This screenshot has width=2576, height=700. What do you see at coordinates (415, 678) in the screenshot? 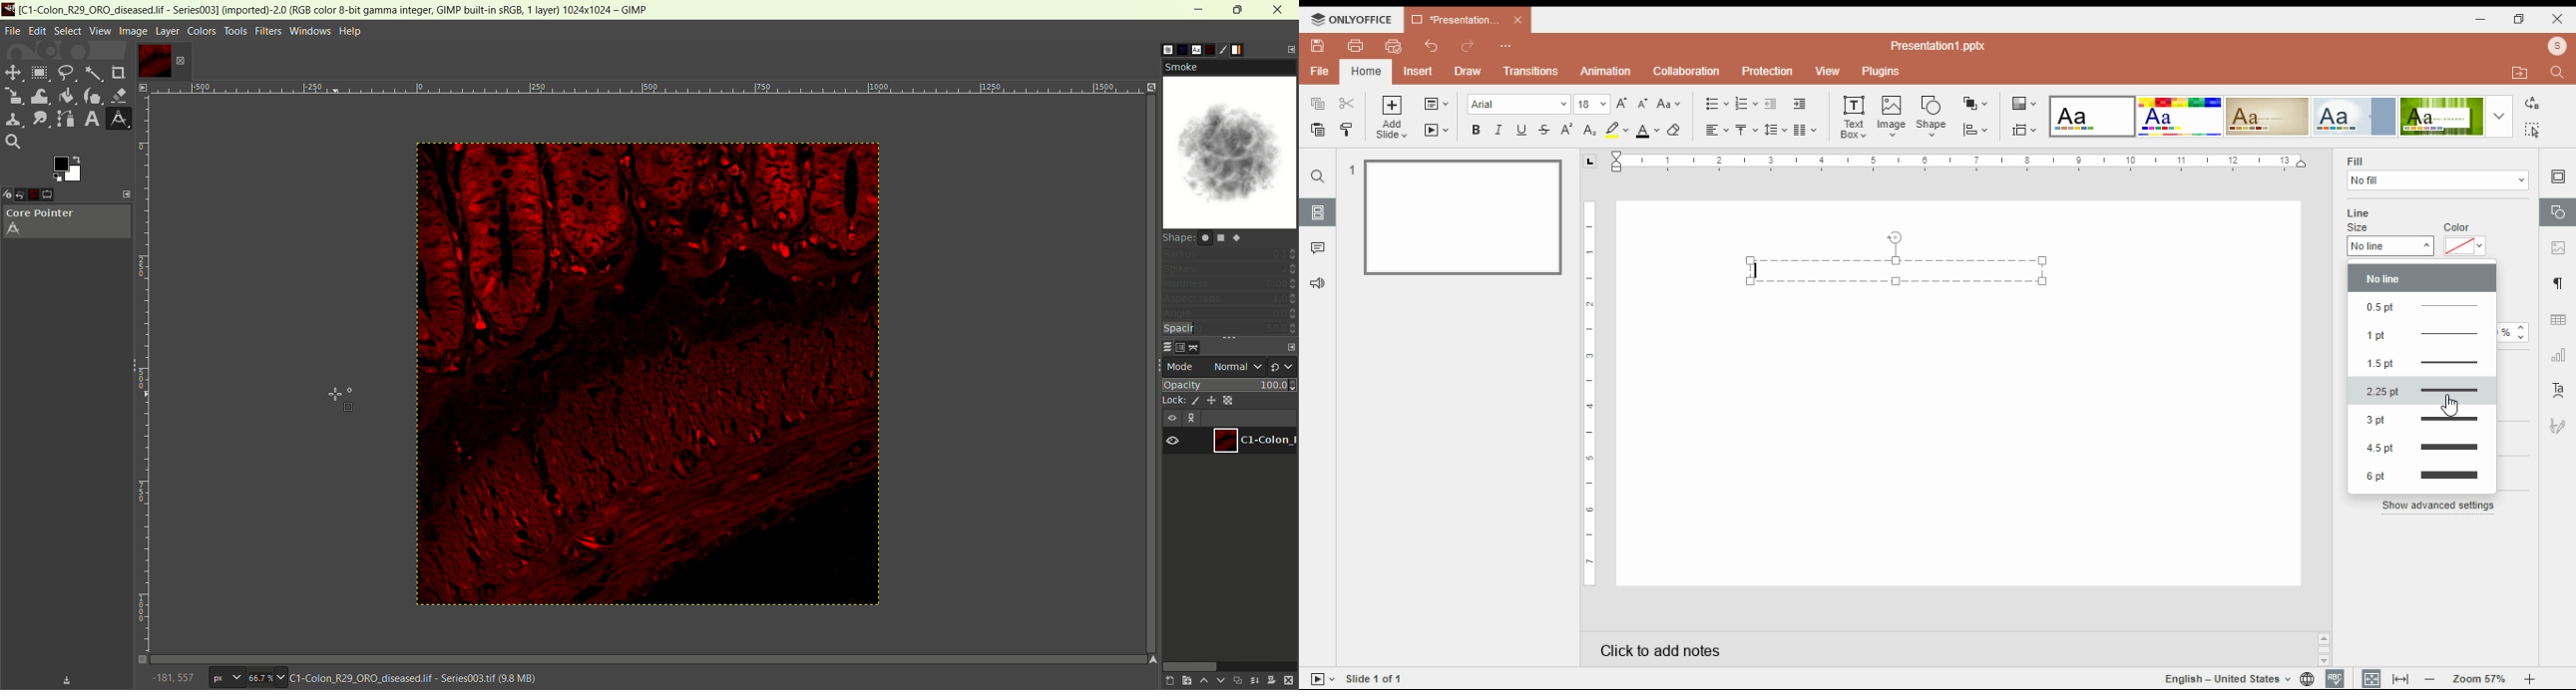
I see `image title` at bounding box center [415, 678].